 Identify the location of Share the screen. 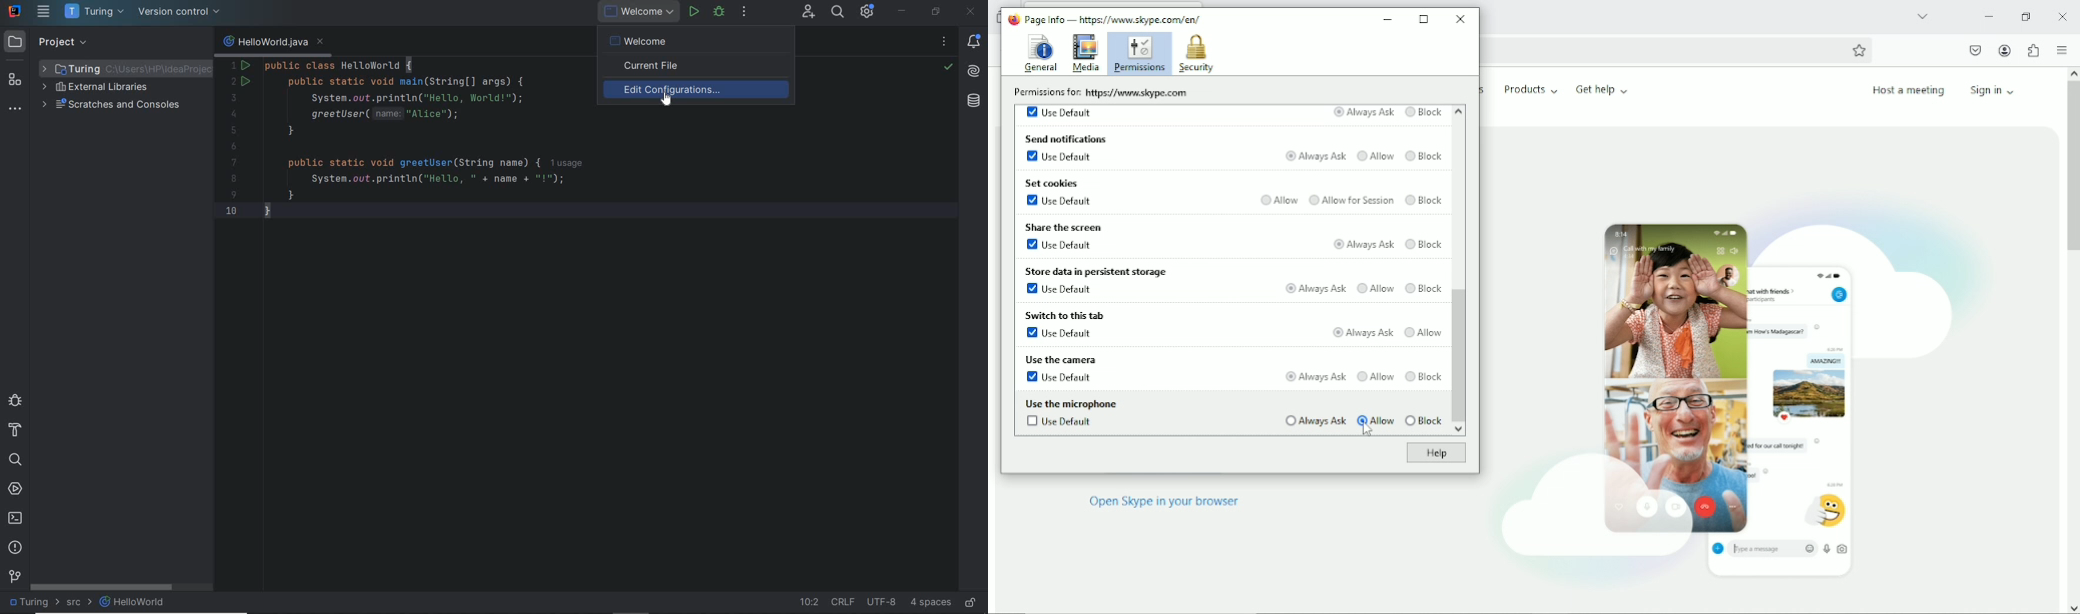
(1065, 225).